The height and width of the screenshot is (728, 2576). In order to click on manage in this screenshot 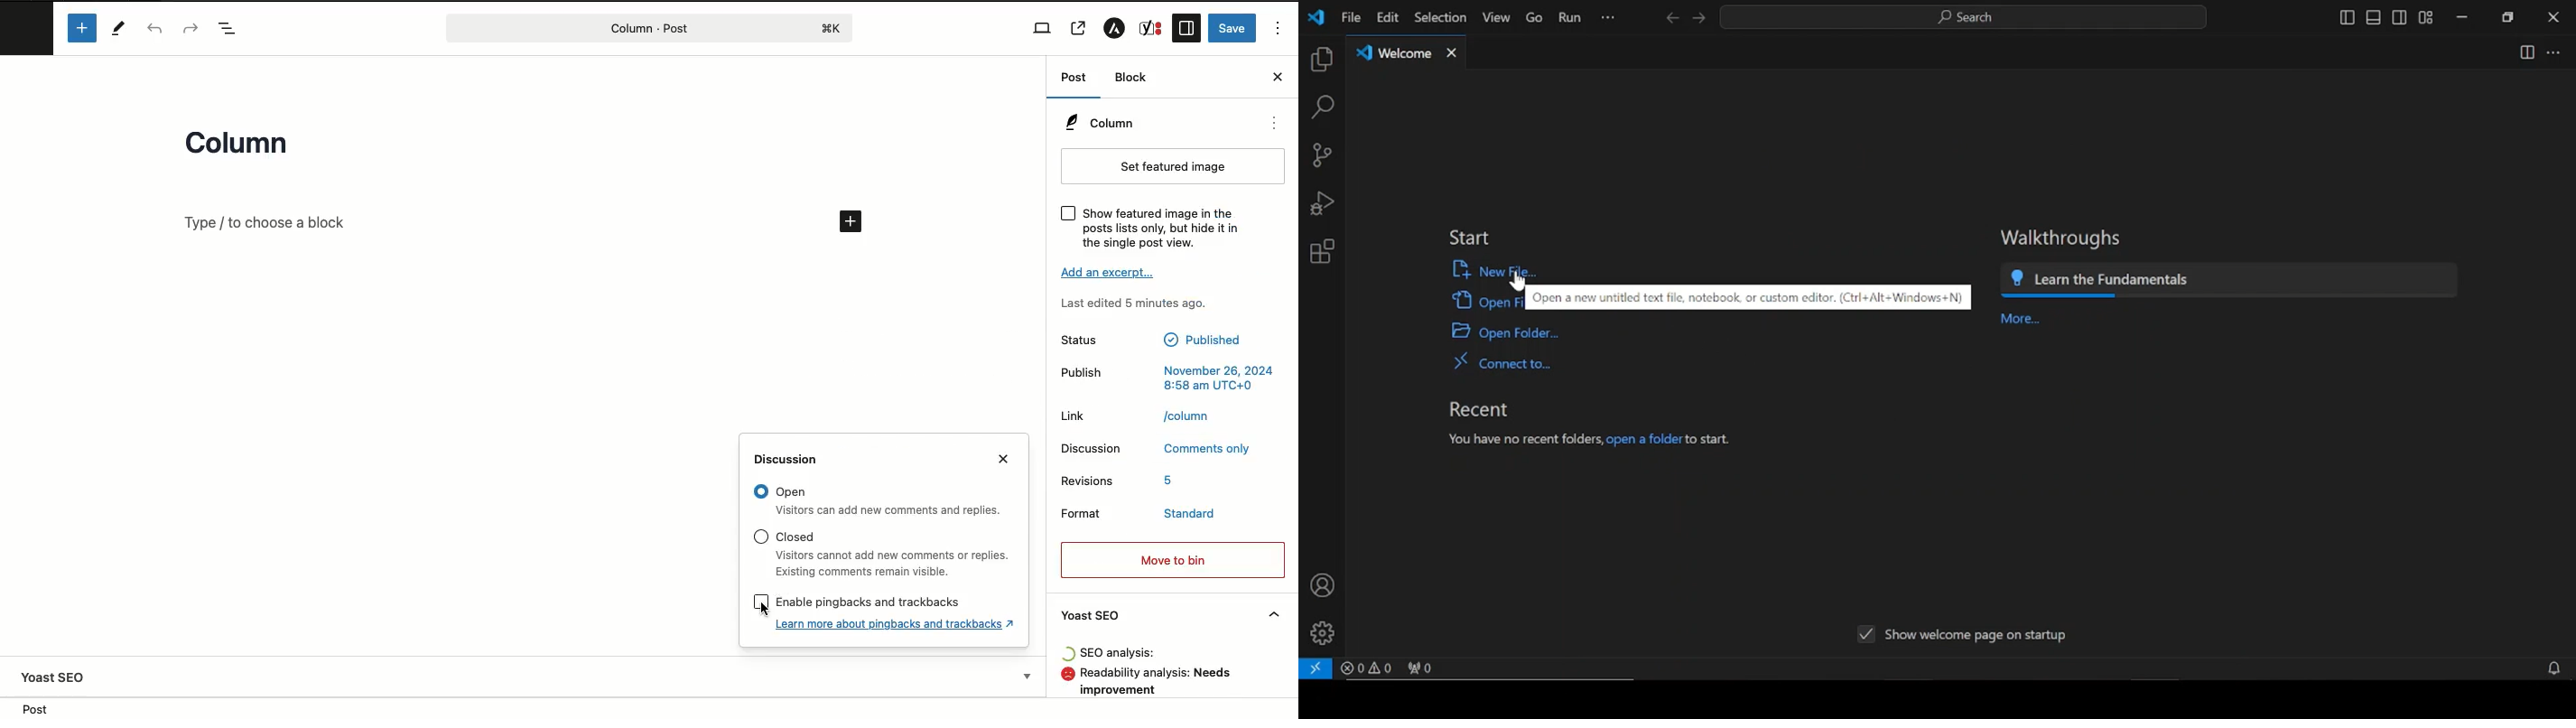, I will do `click(1322, 634)`.